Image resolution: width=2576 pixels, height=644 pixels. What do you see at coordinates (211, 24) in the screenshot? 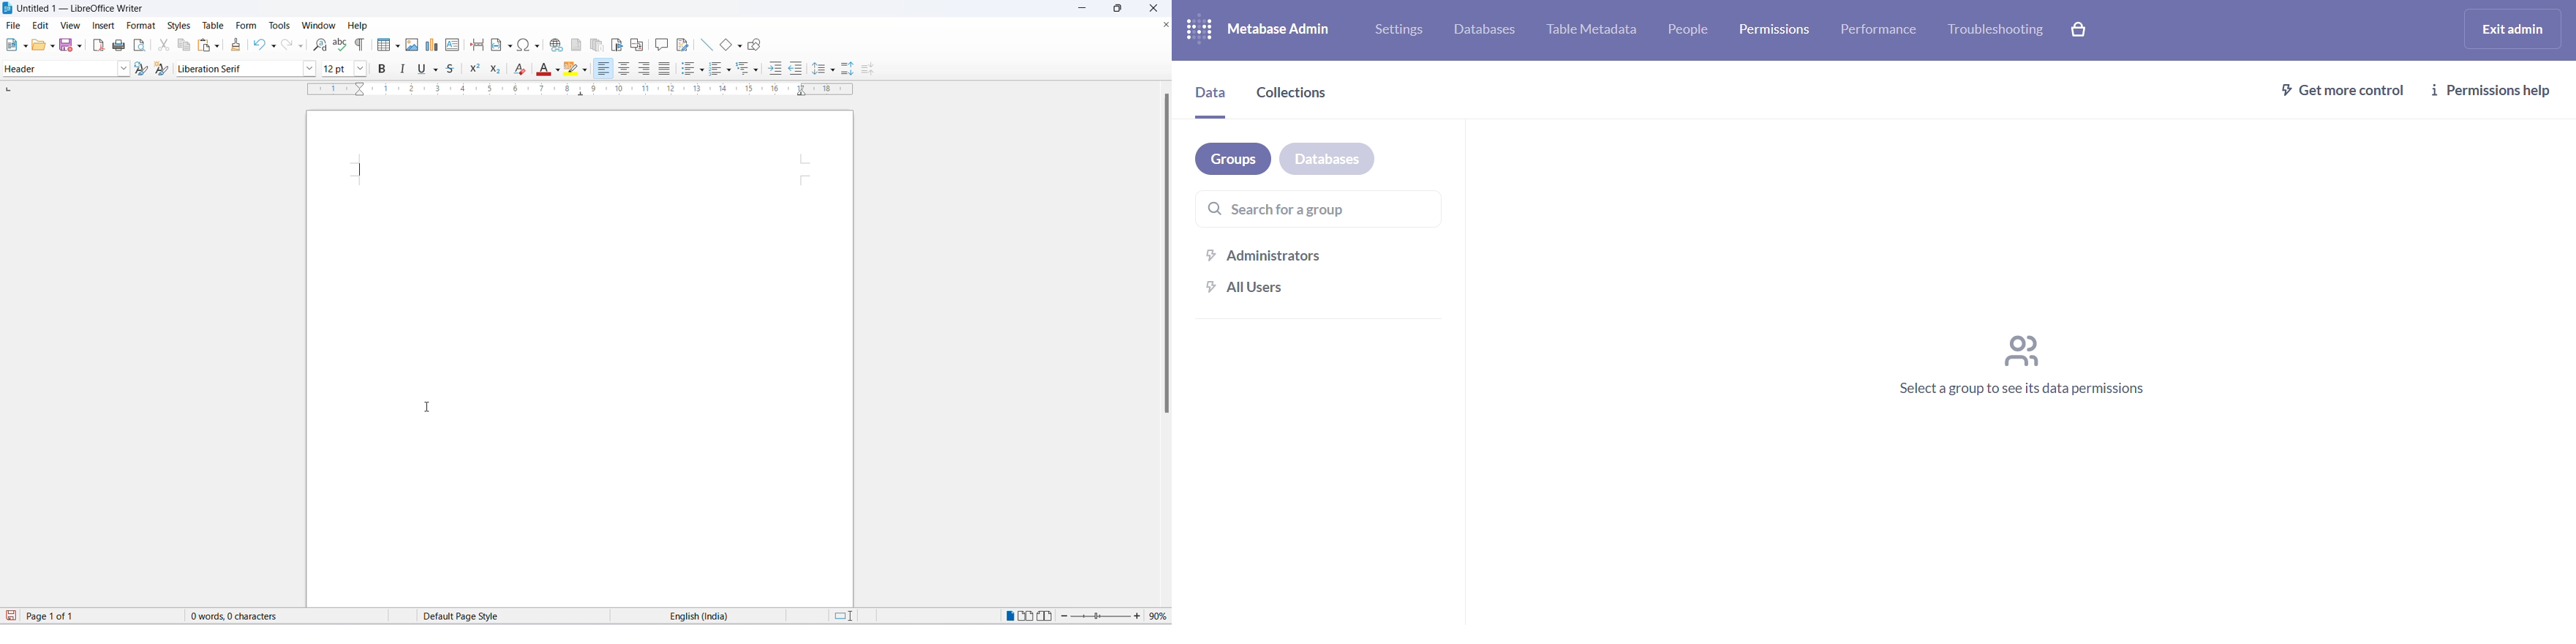
I see `table` at bounding box center [211, 24].